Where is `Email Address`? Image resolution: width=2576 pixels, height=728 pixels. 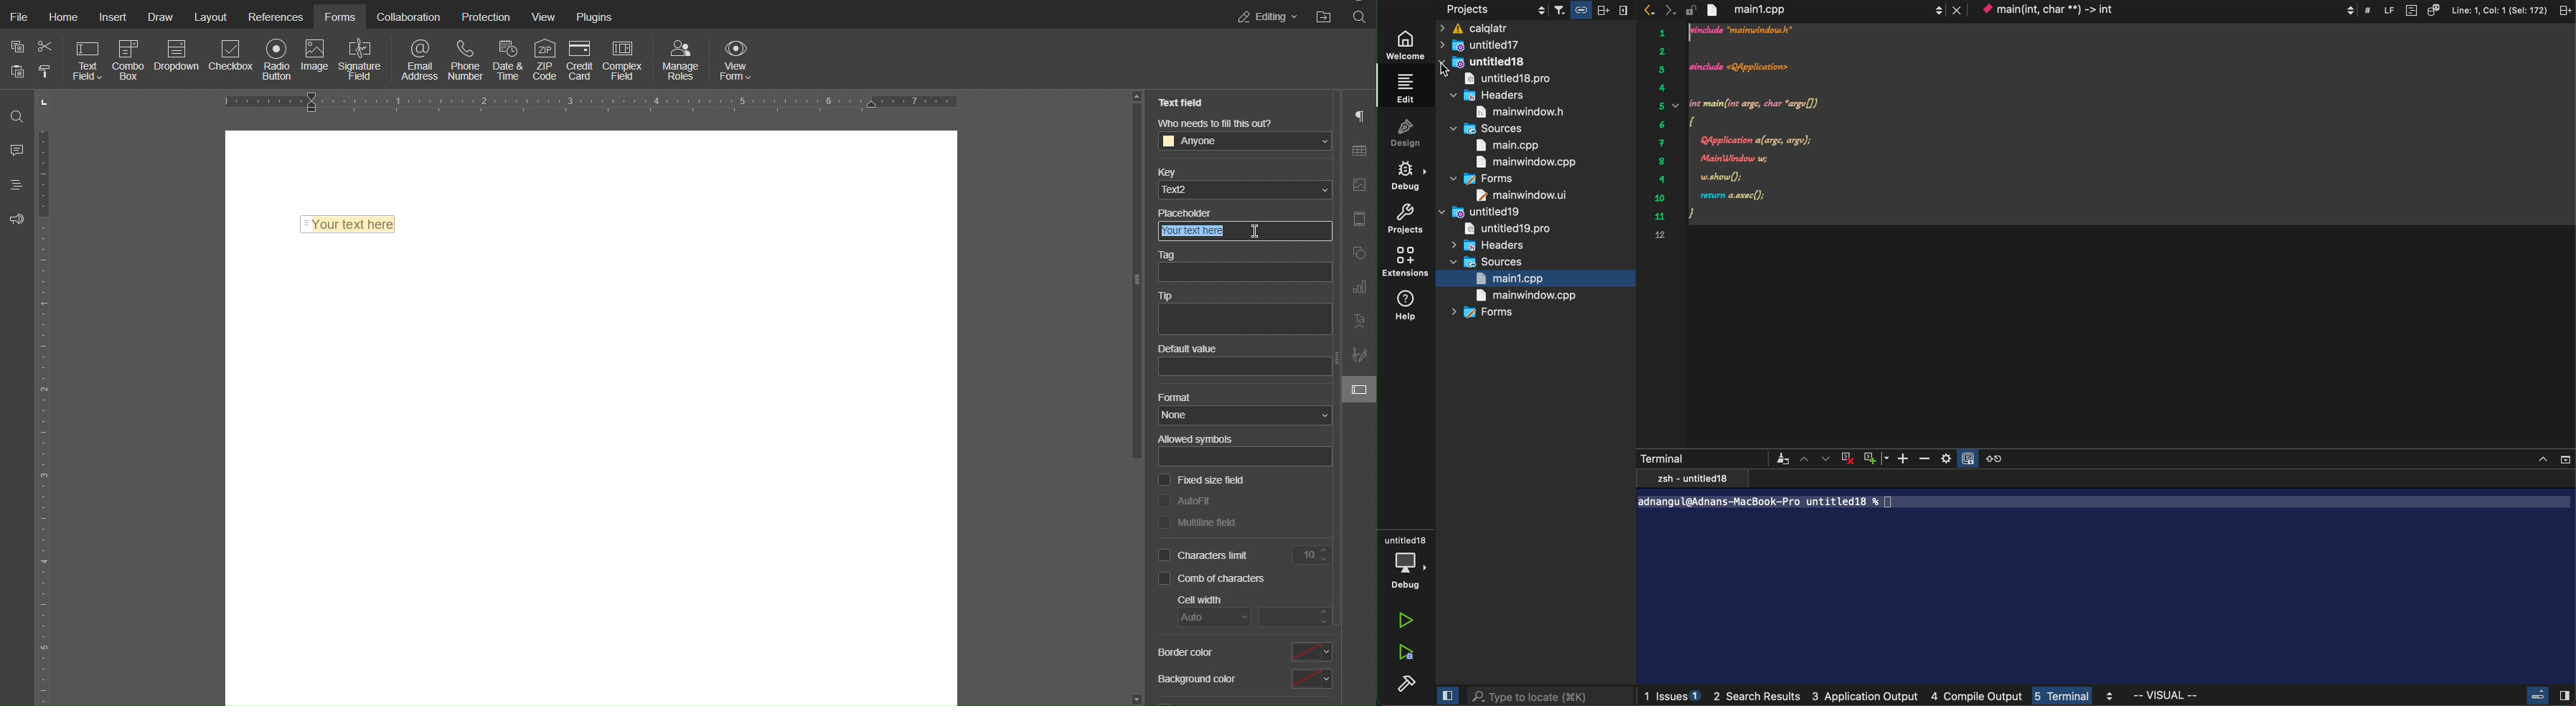 Email Address is located at coordinates (420, 60).